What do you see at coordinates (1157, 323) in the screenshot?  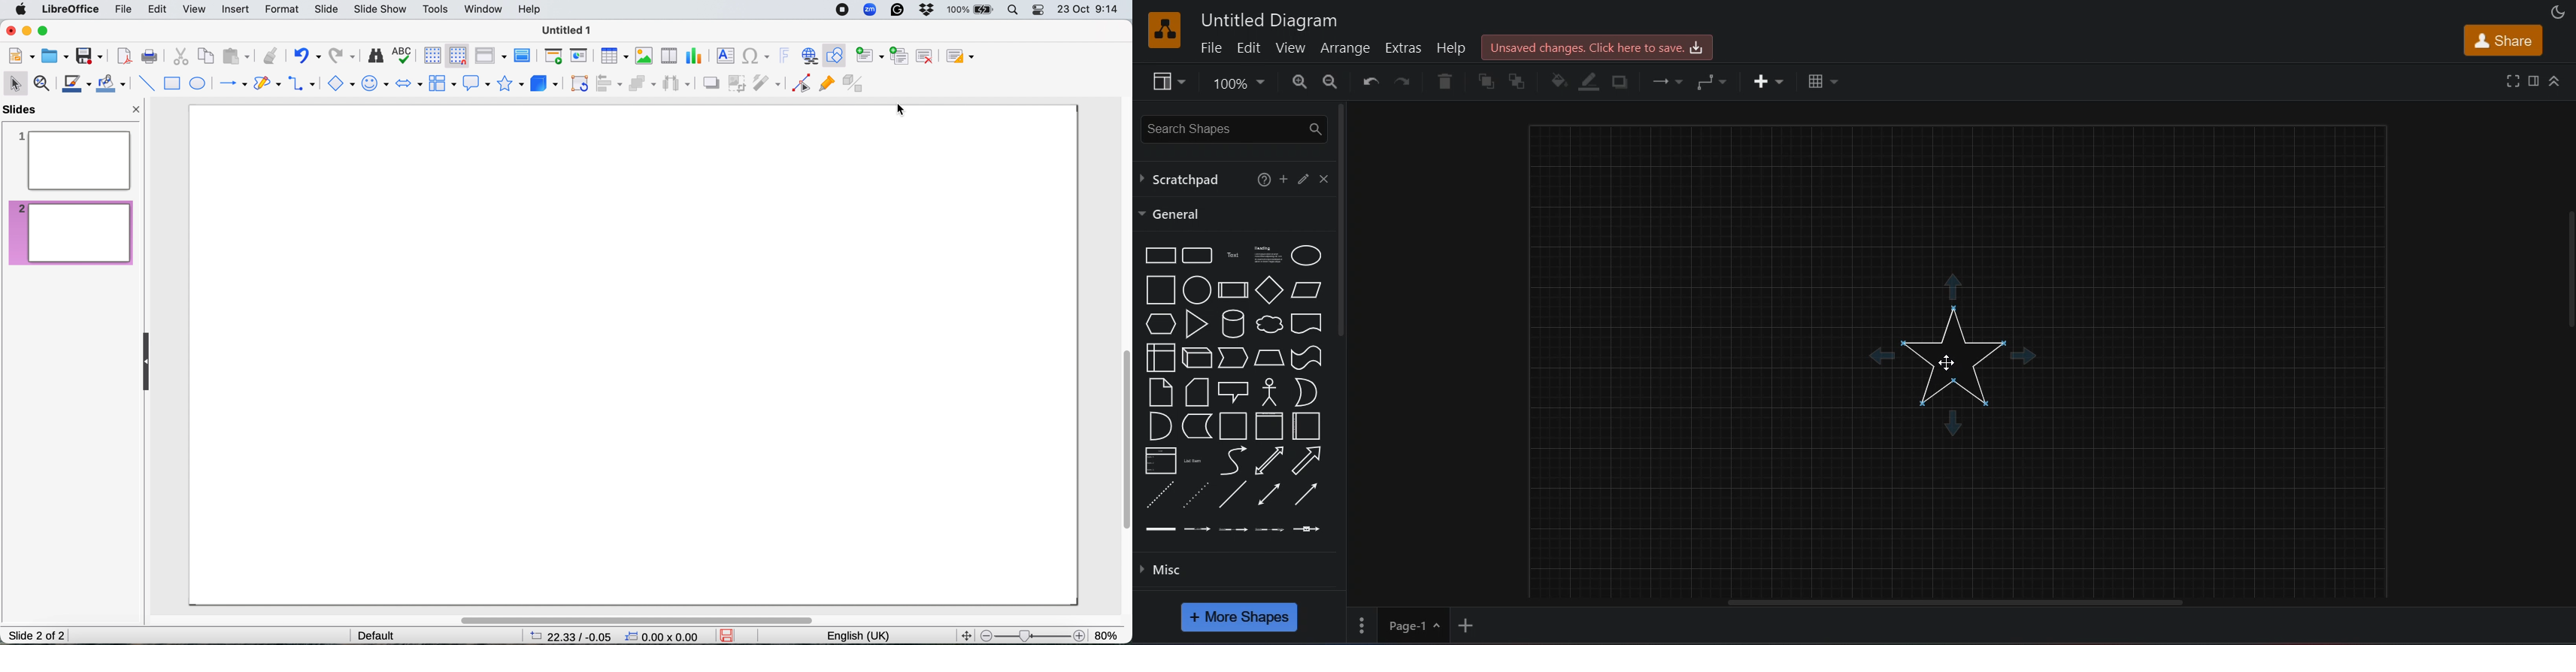 I see `hexagon` at bounding box center [1157, 323].